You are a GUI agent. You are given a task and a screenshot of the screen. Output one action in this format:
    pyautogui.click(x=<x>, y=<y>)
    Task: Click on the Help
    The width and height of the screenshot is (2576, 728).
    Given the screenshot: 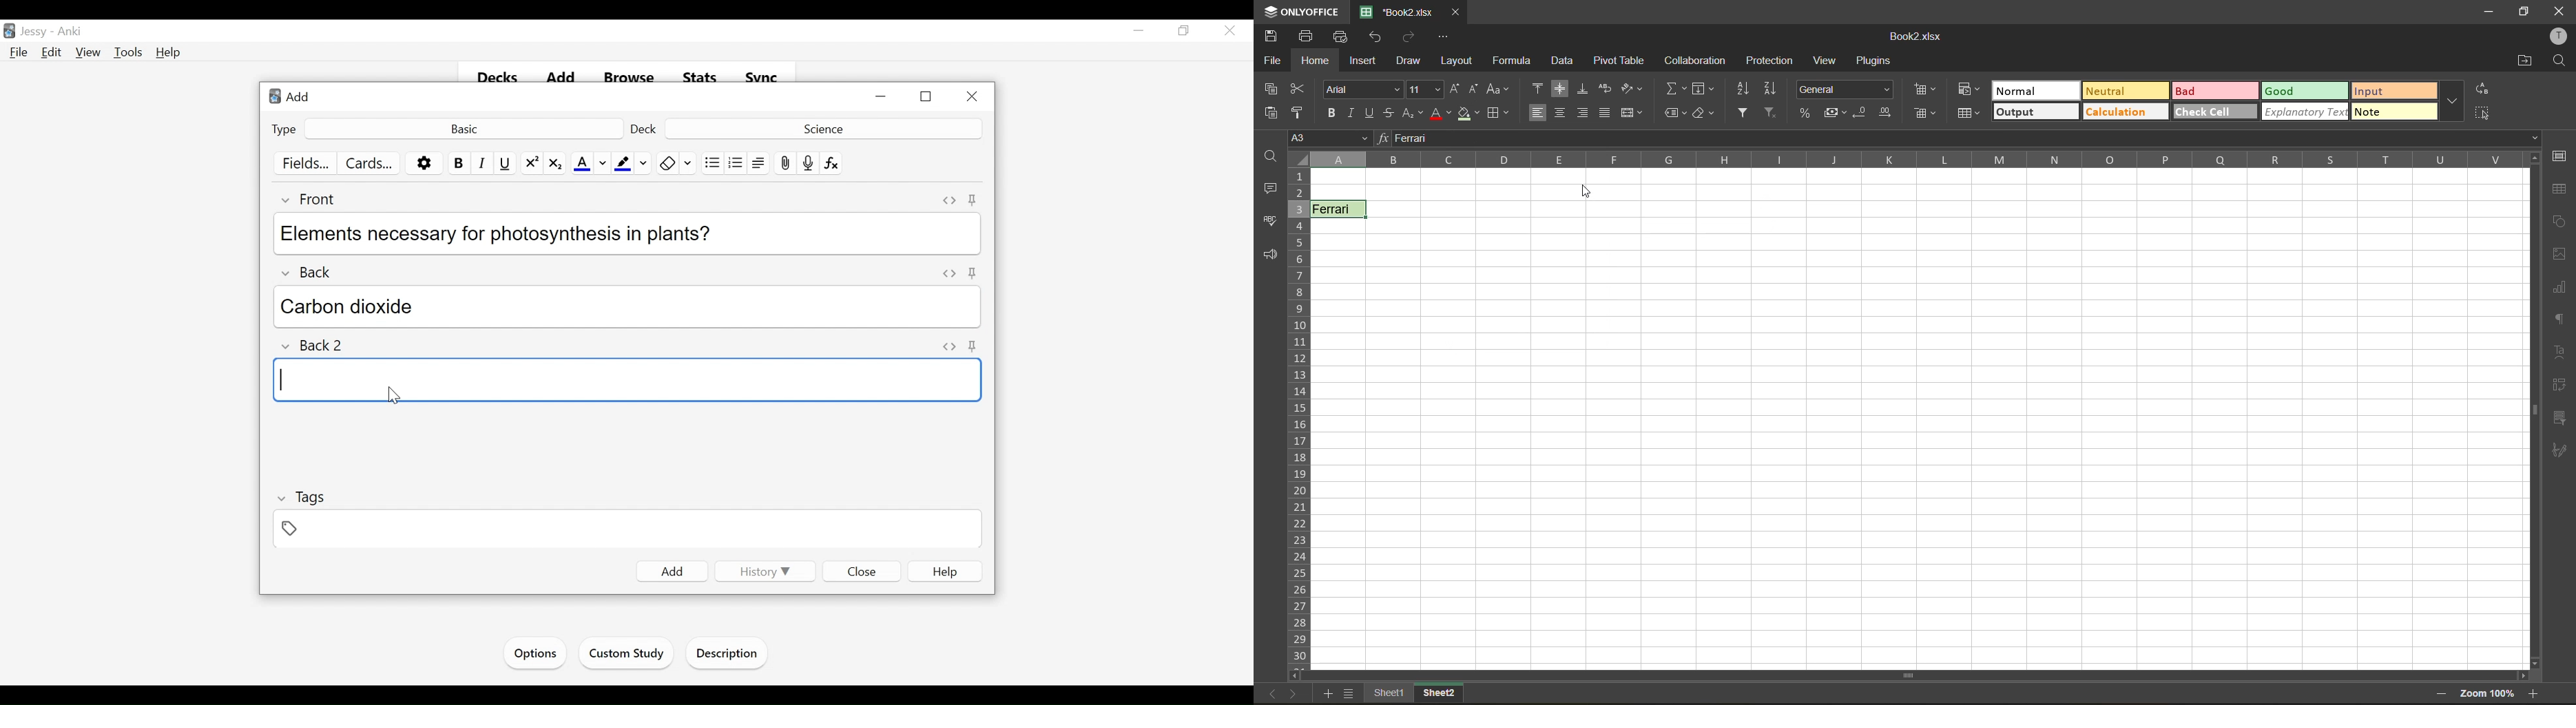 What is the action you would take?
    pyautogui.click(x=946, y=572)
    